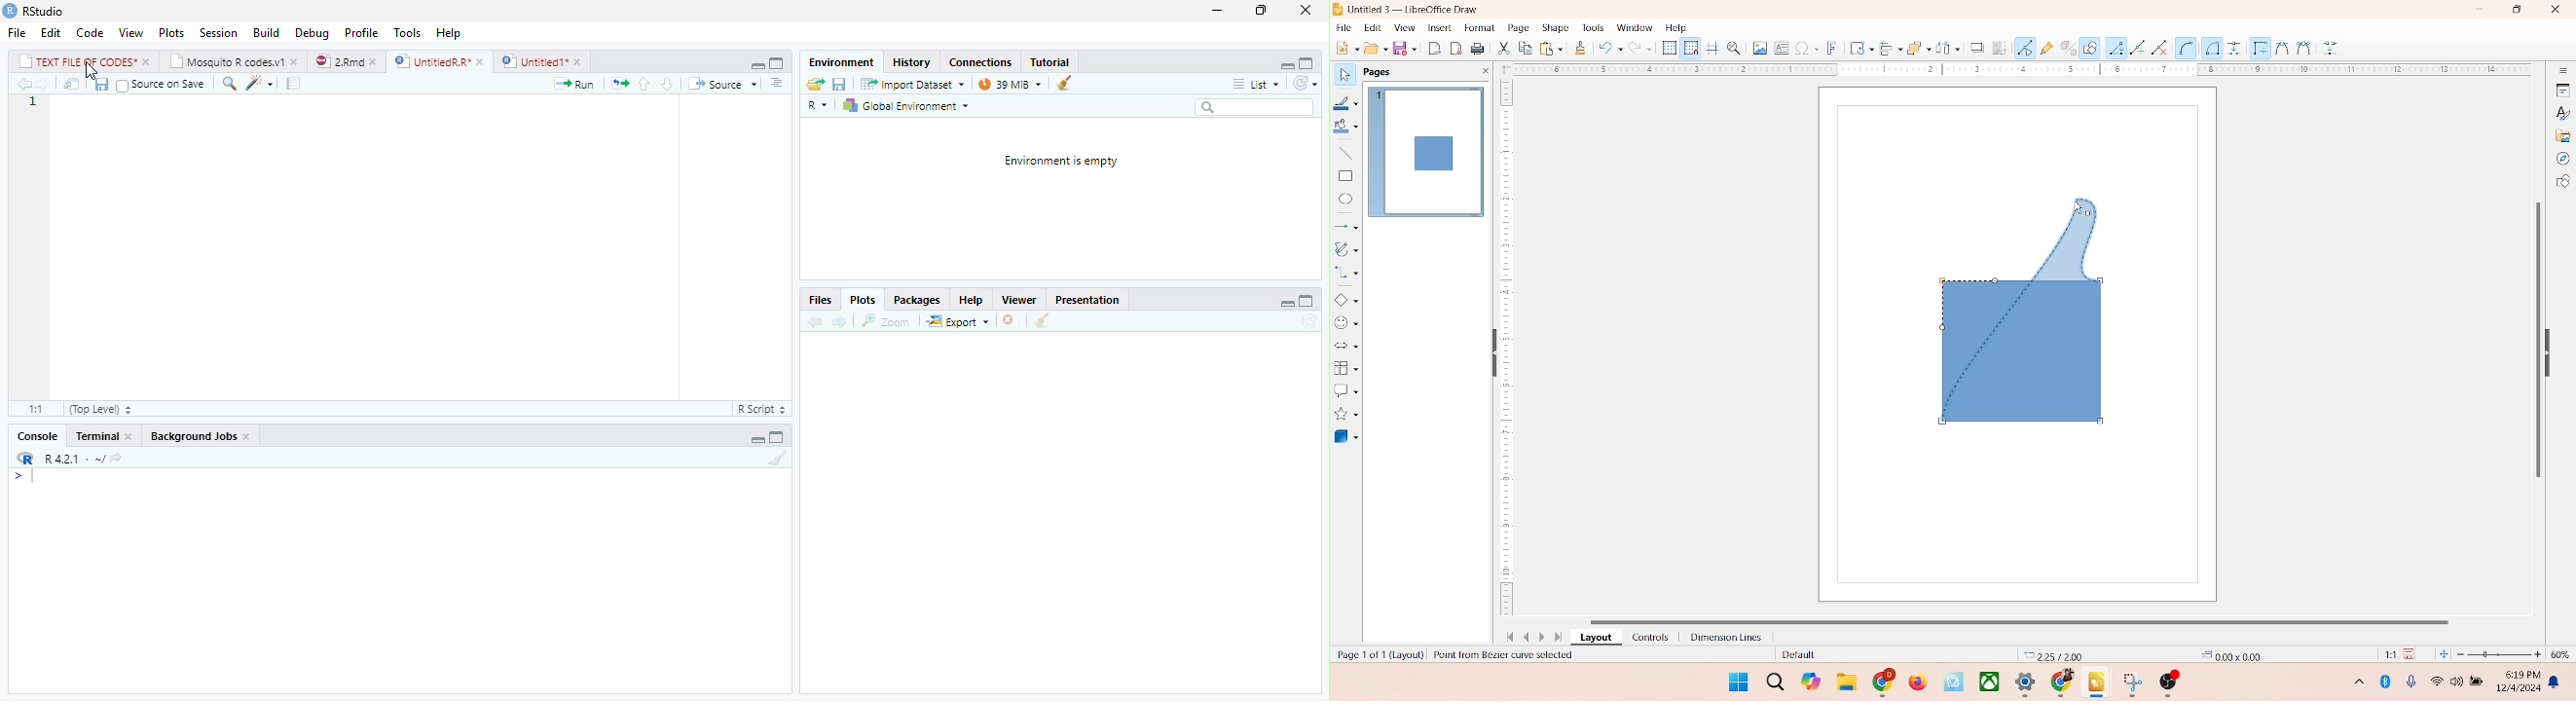 The width and height of the screenshot is (2576, 728). What do you see at coordinates (1757, 48) in the screenshot?
I see `image` at bounding box center [1757, 48].